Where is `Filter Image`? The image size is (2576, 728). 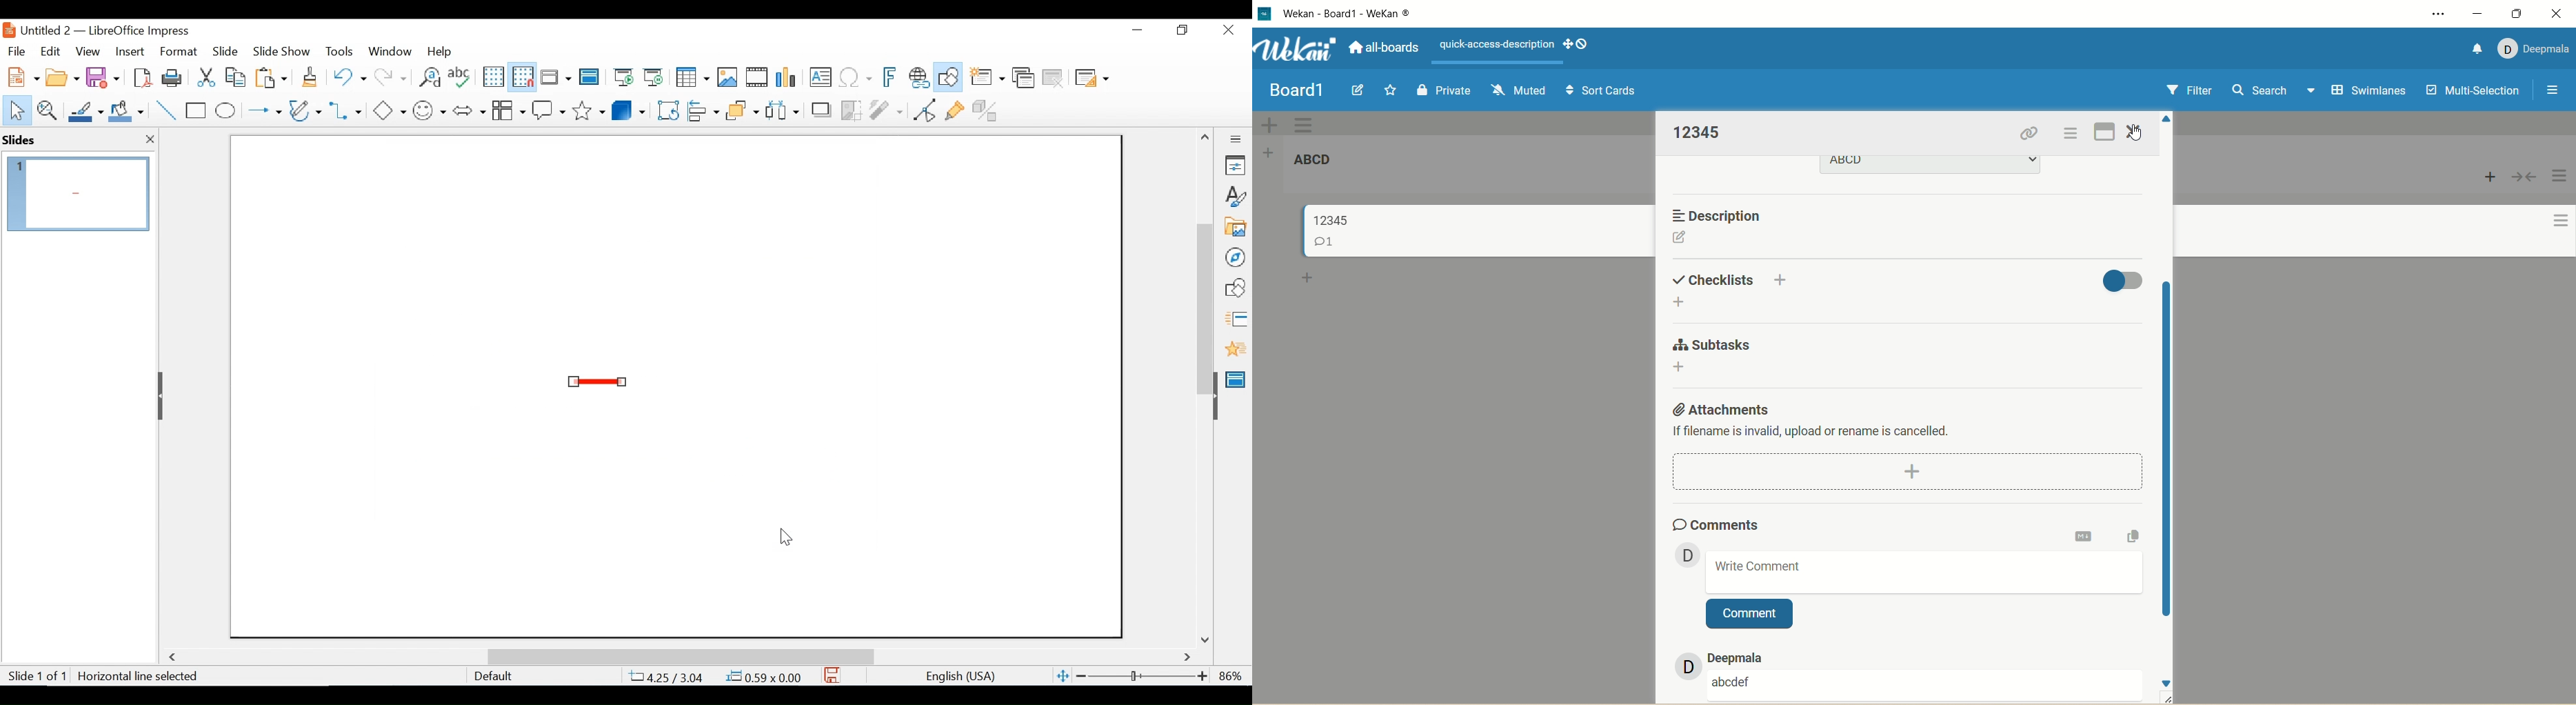
Filter Image is located at coordinates (886, 109).